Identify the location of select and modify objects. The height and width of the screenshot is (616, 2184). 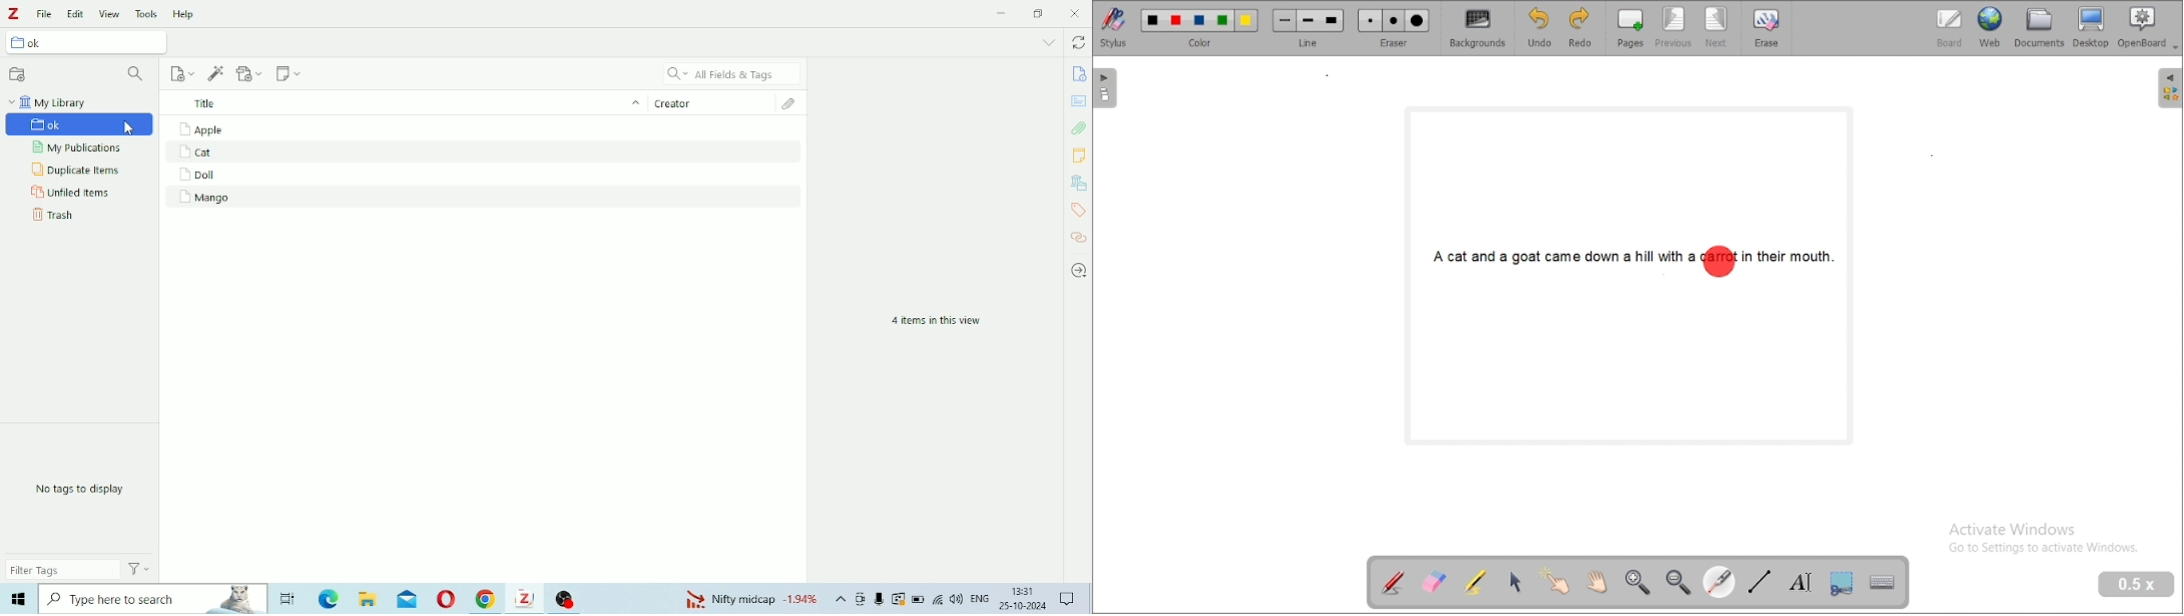
(1515, 582).